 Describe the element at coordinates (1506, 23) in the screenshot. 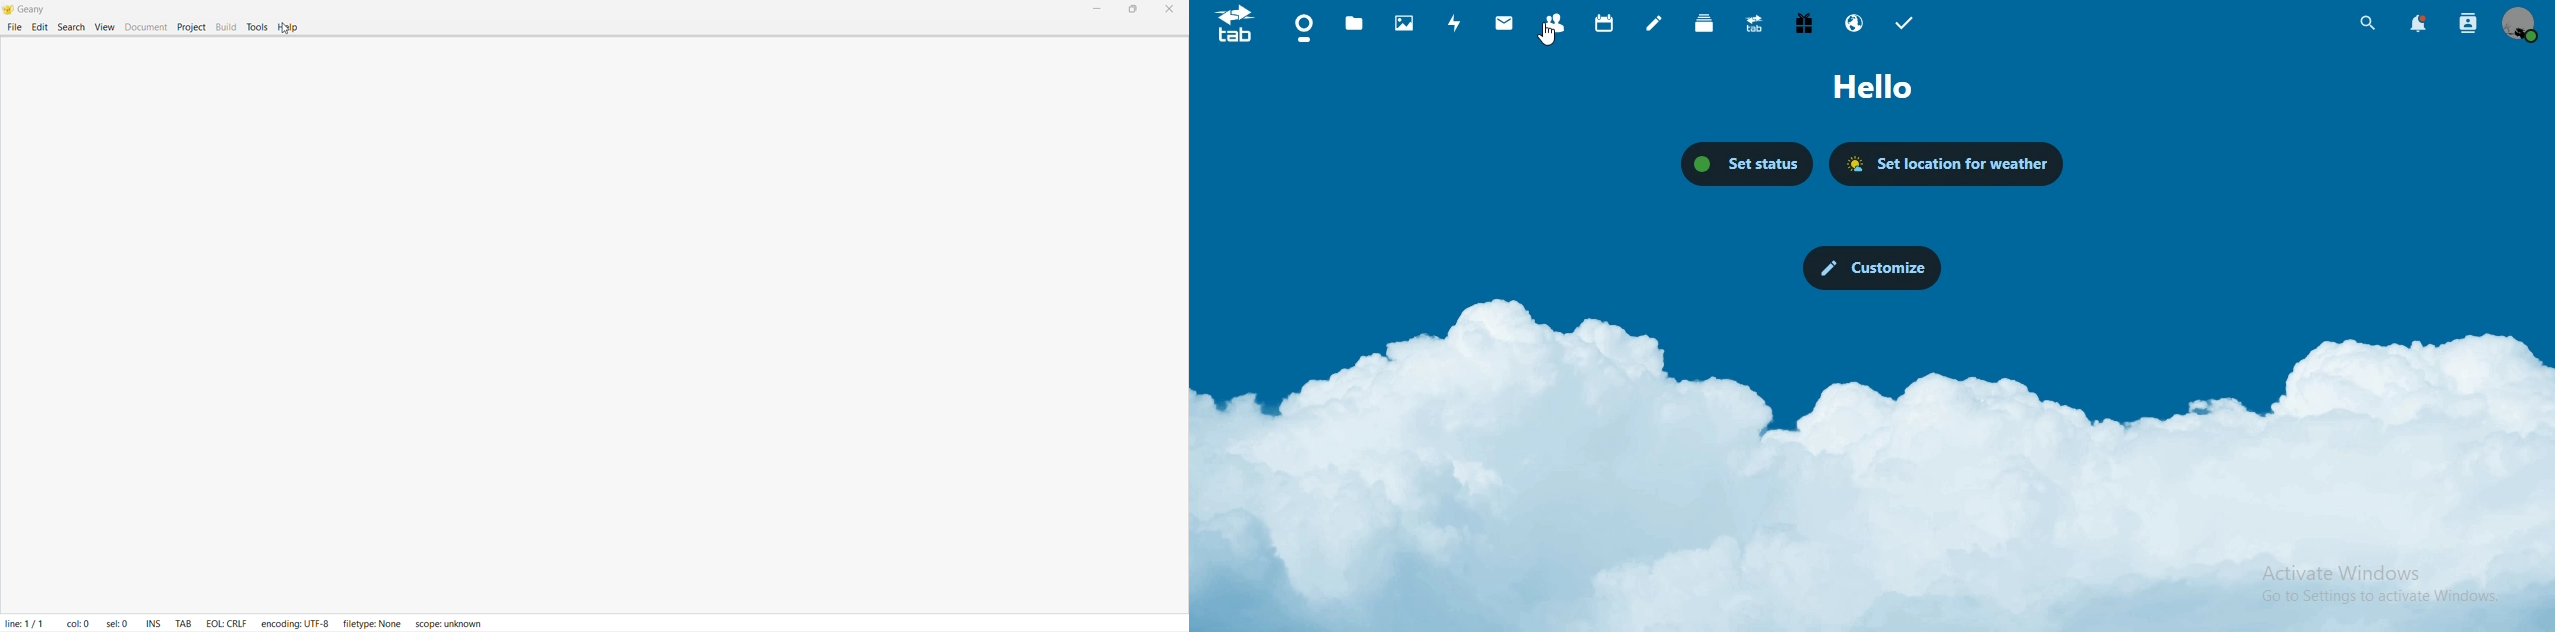

I see `mail` at that location.